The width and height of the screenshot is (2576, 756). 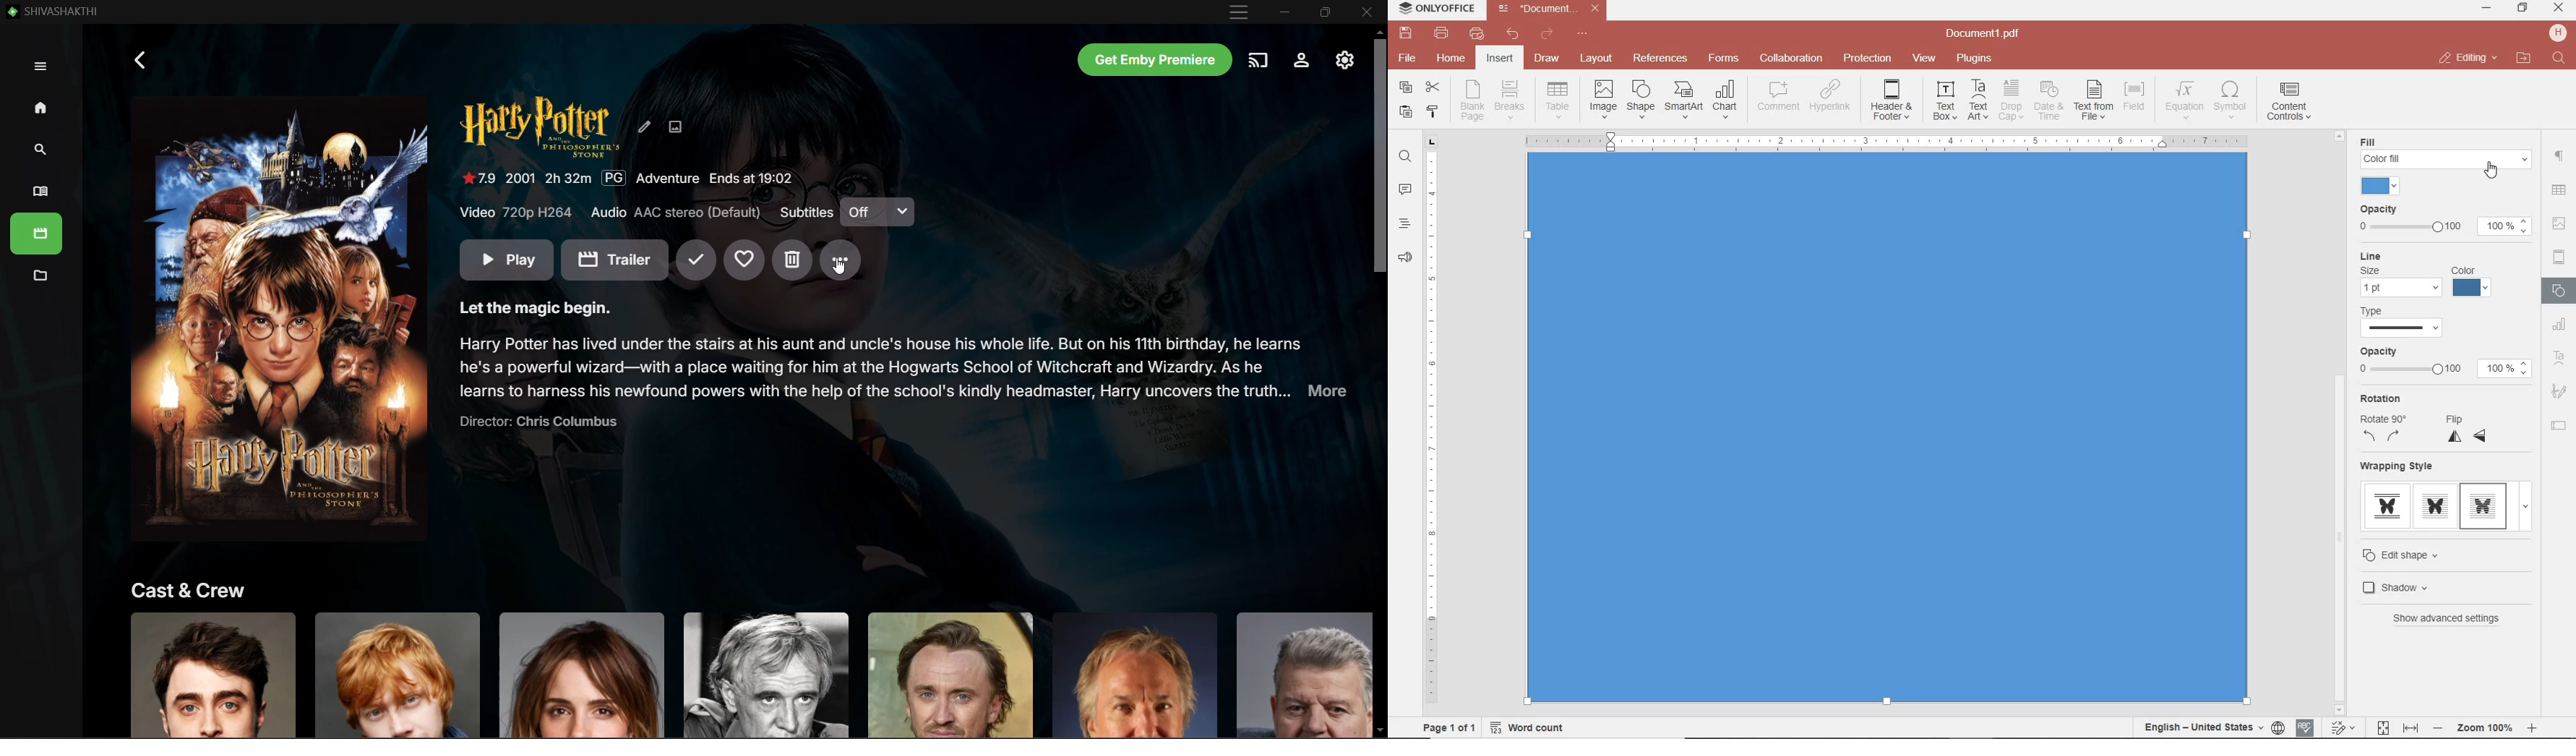 What do you see at coordinates (1659, 59) in the screenshot?
I see `reference` at bounding box center [1659, 59].